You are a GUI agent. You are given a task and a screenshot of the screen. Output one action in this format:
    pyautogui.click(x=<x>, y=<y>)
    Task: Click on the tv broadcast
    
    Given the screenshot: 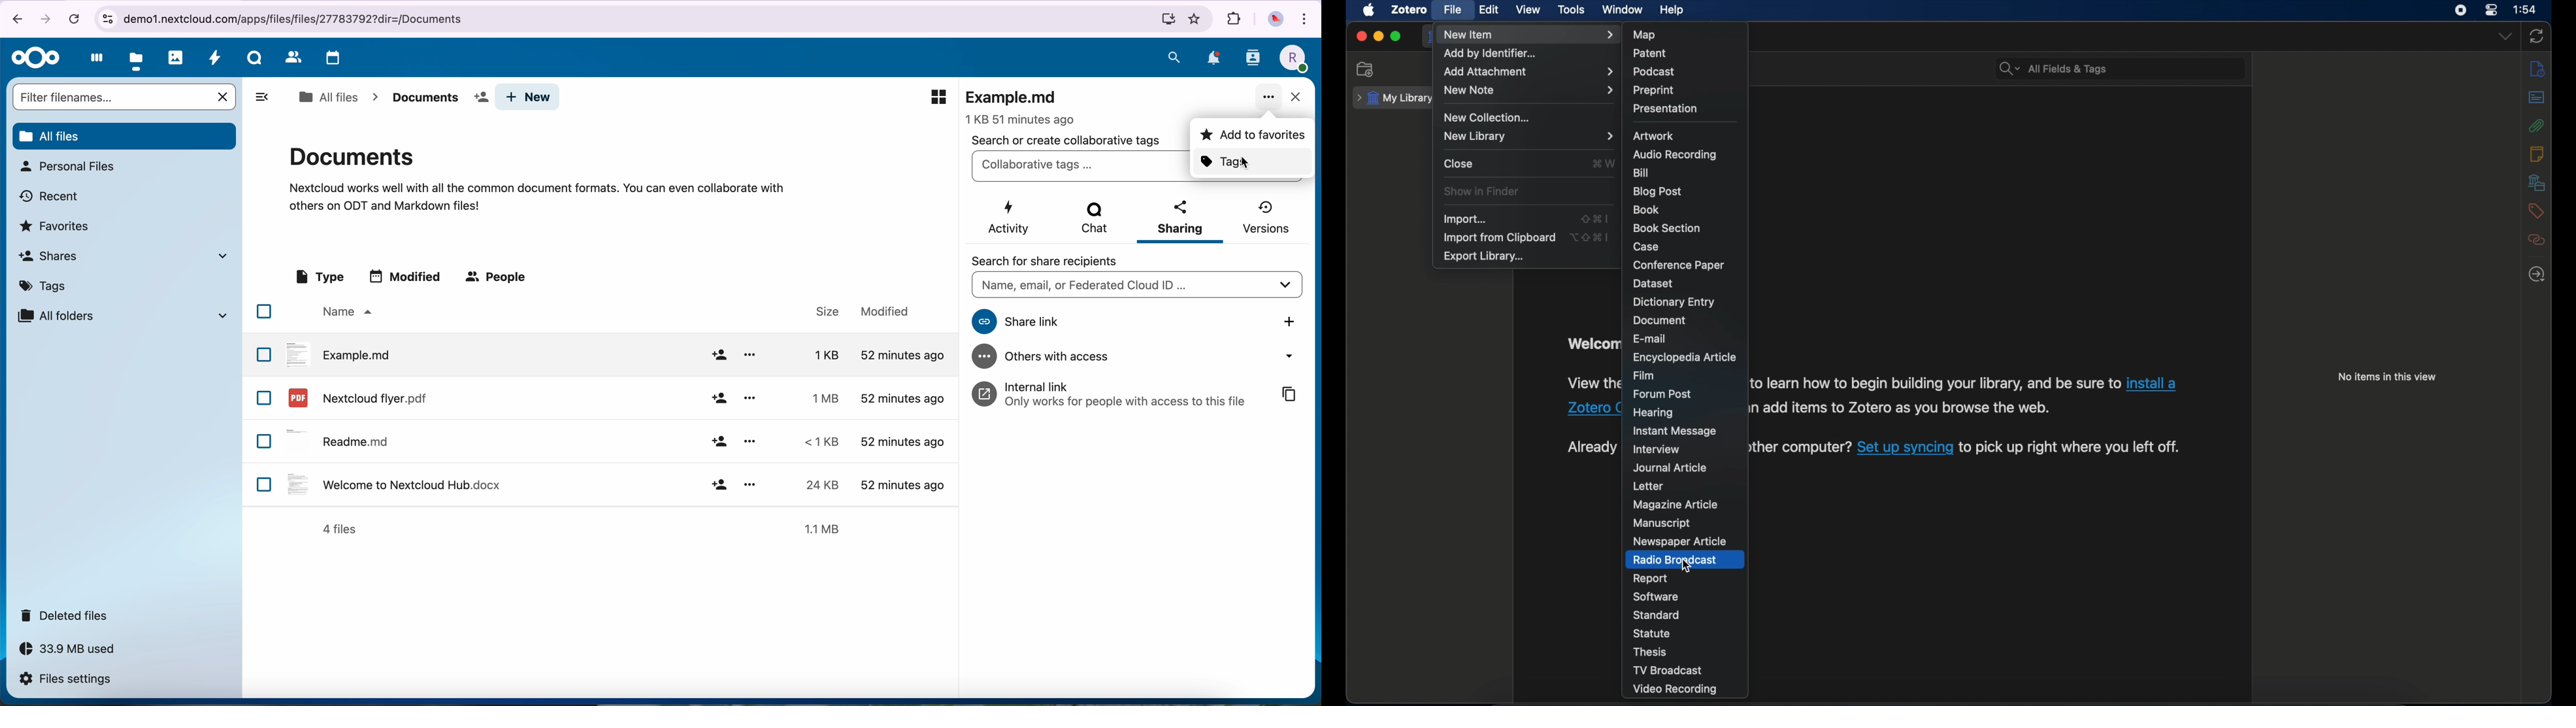 What is the action you would take?
    pyautogui.click(x=1669, y=670)
    